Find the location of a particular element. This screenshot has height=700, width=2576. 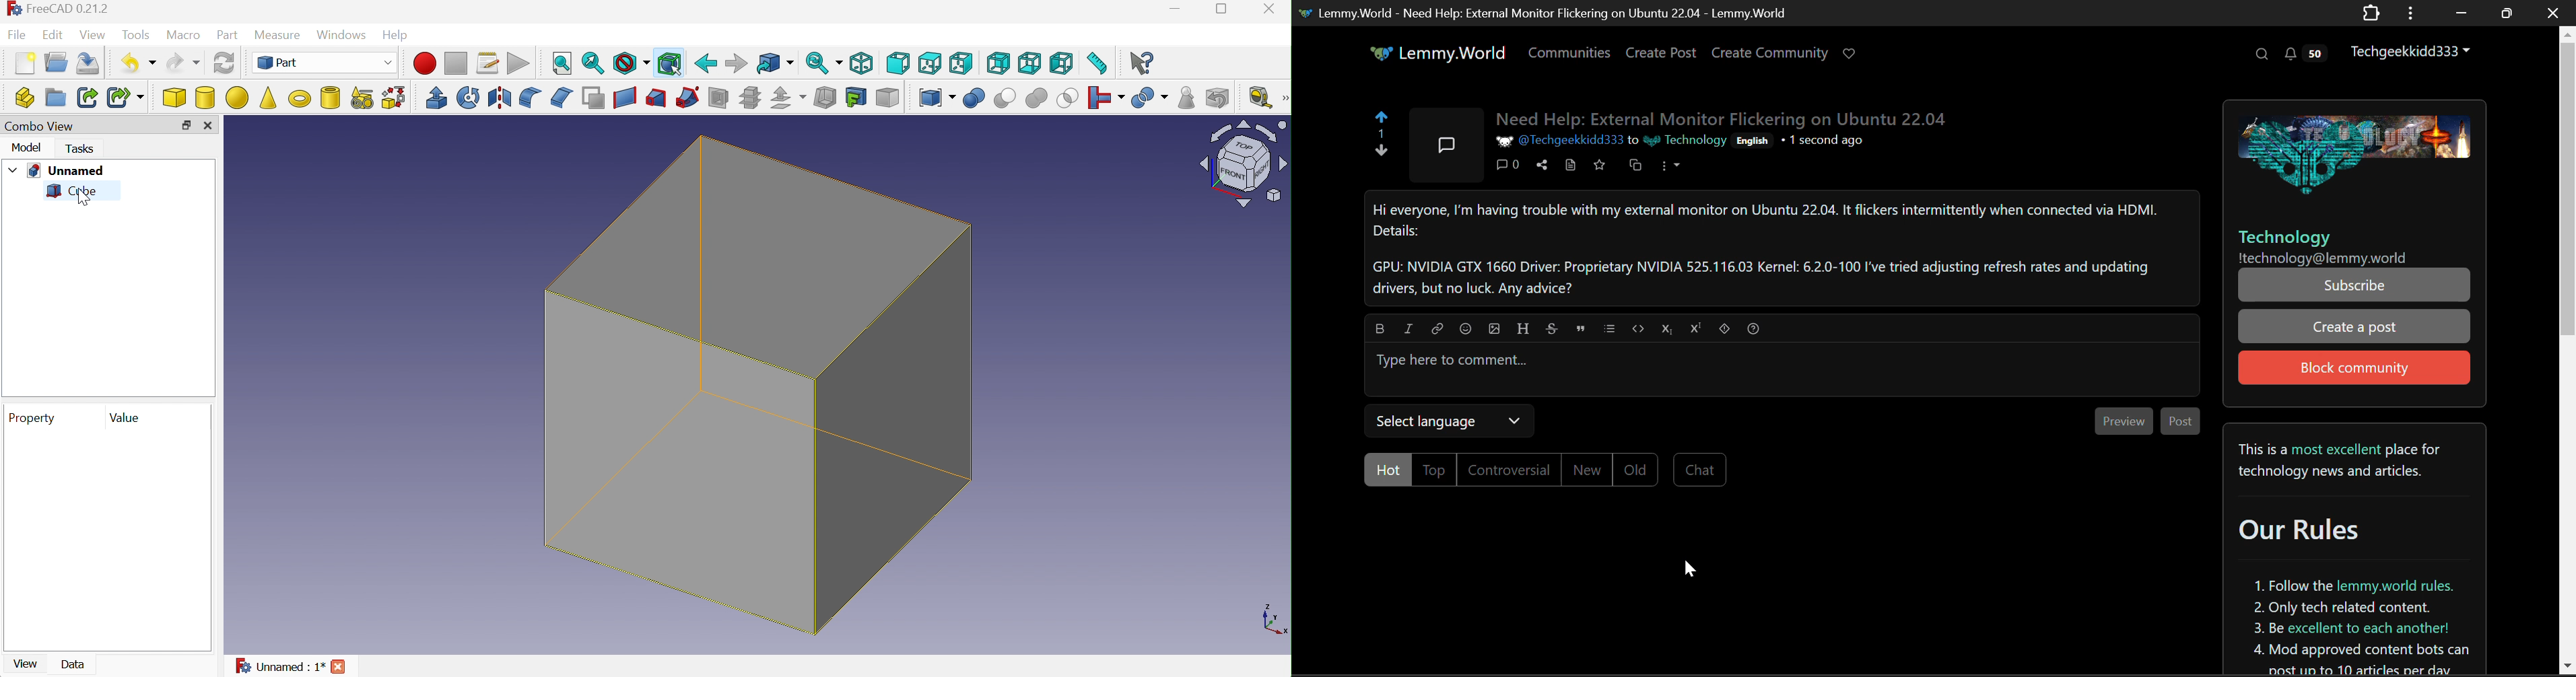

Create projection on surface is located at coordinates (855, 98).